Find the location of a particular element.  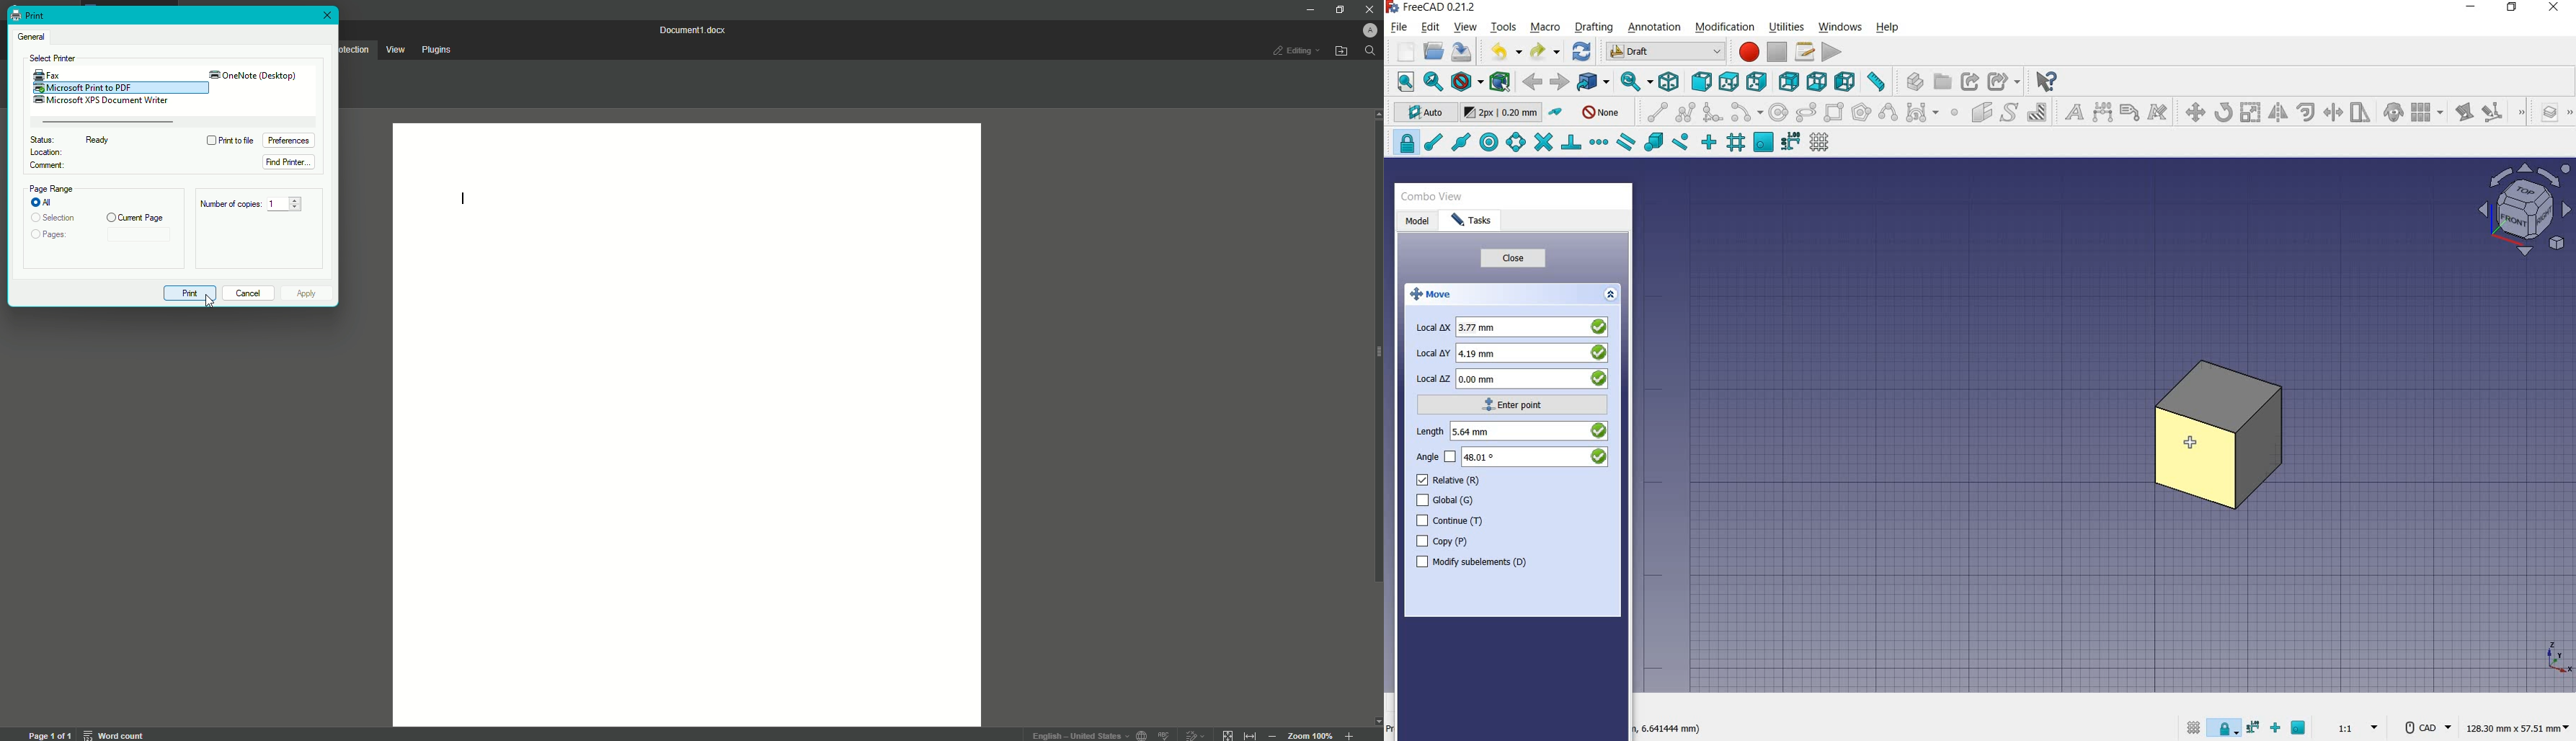

Microsoft XPS is located at coordinates (103, 101).